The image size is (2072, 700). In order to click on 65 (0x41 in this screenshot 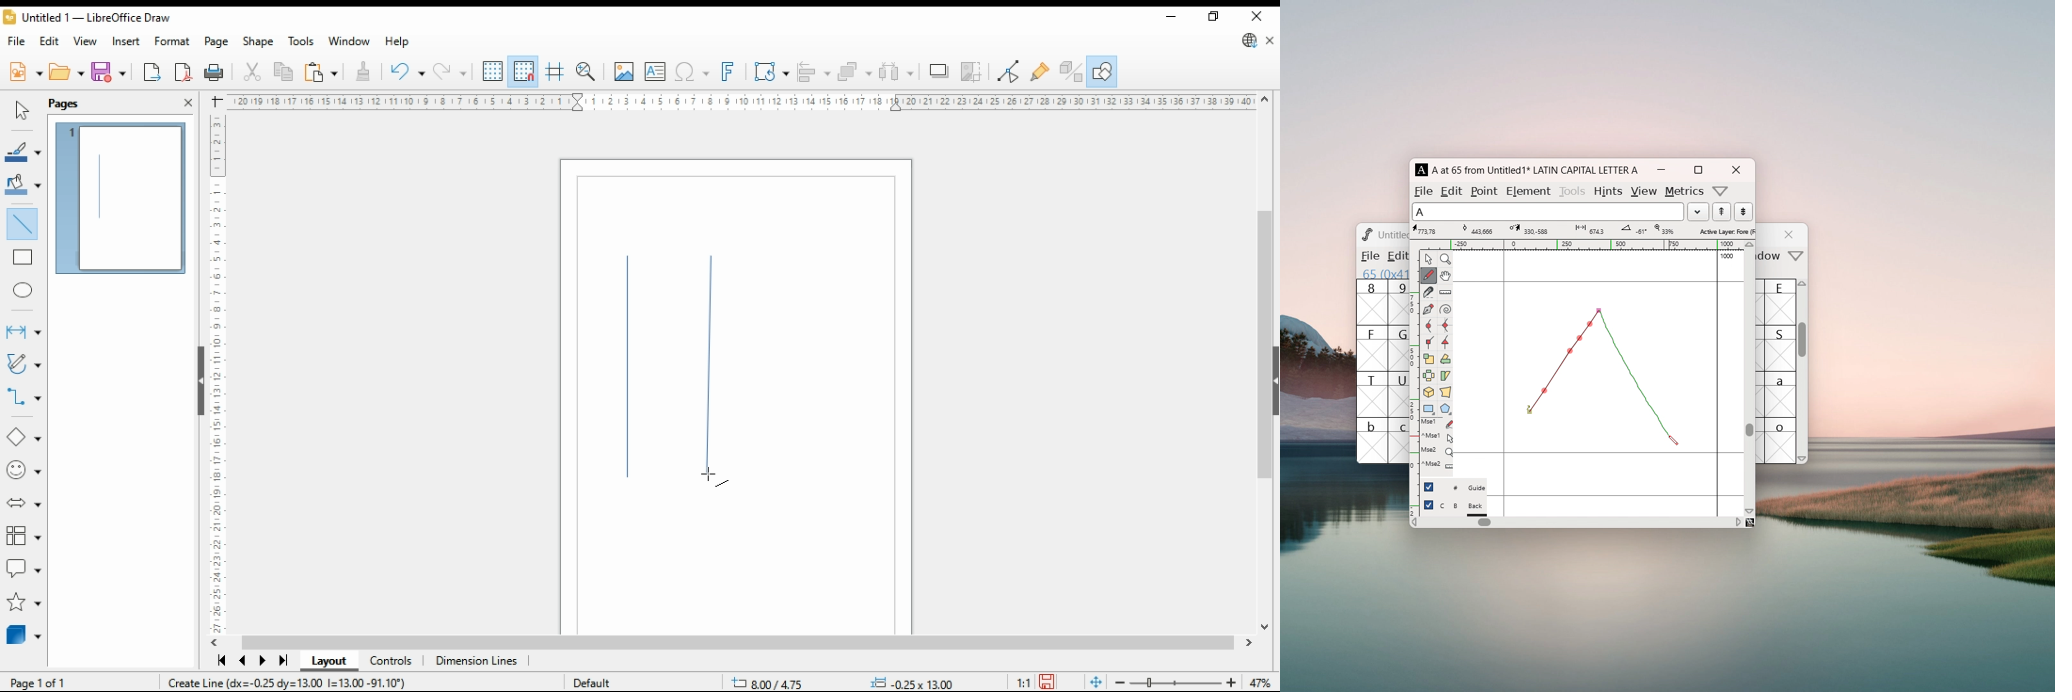, I will do `click(1383, 273)`.